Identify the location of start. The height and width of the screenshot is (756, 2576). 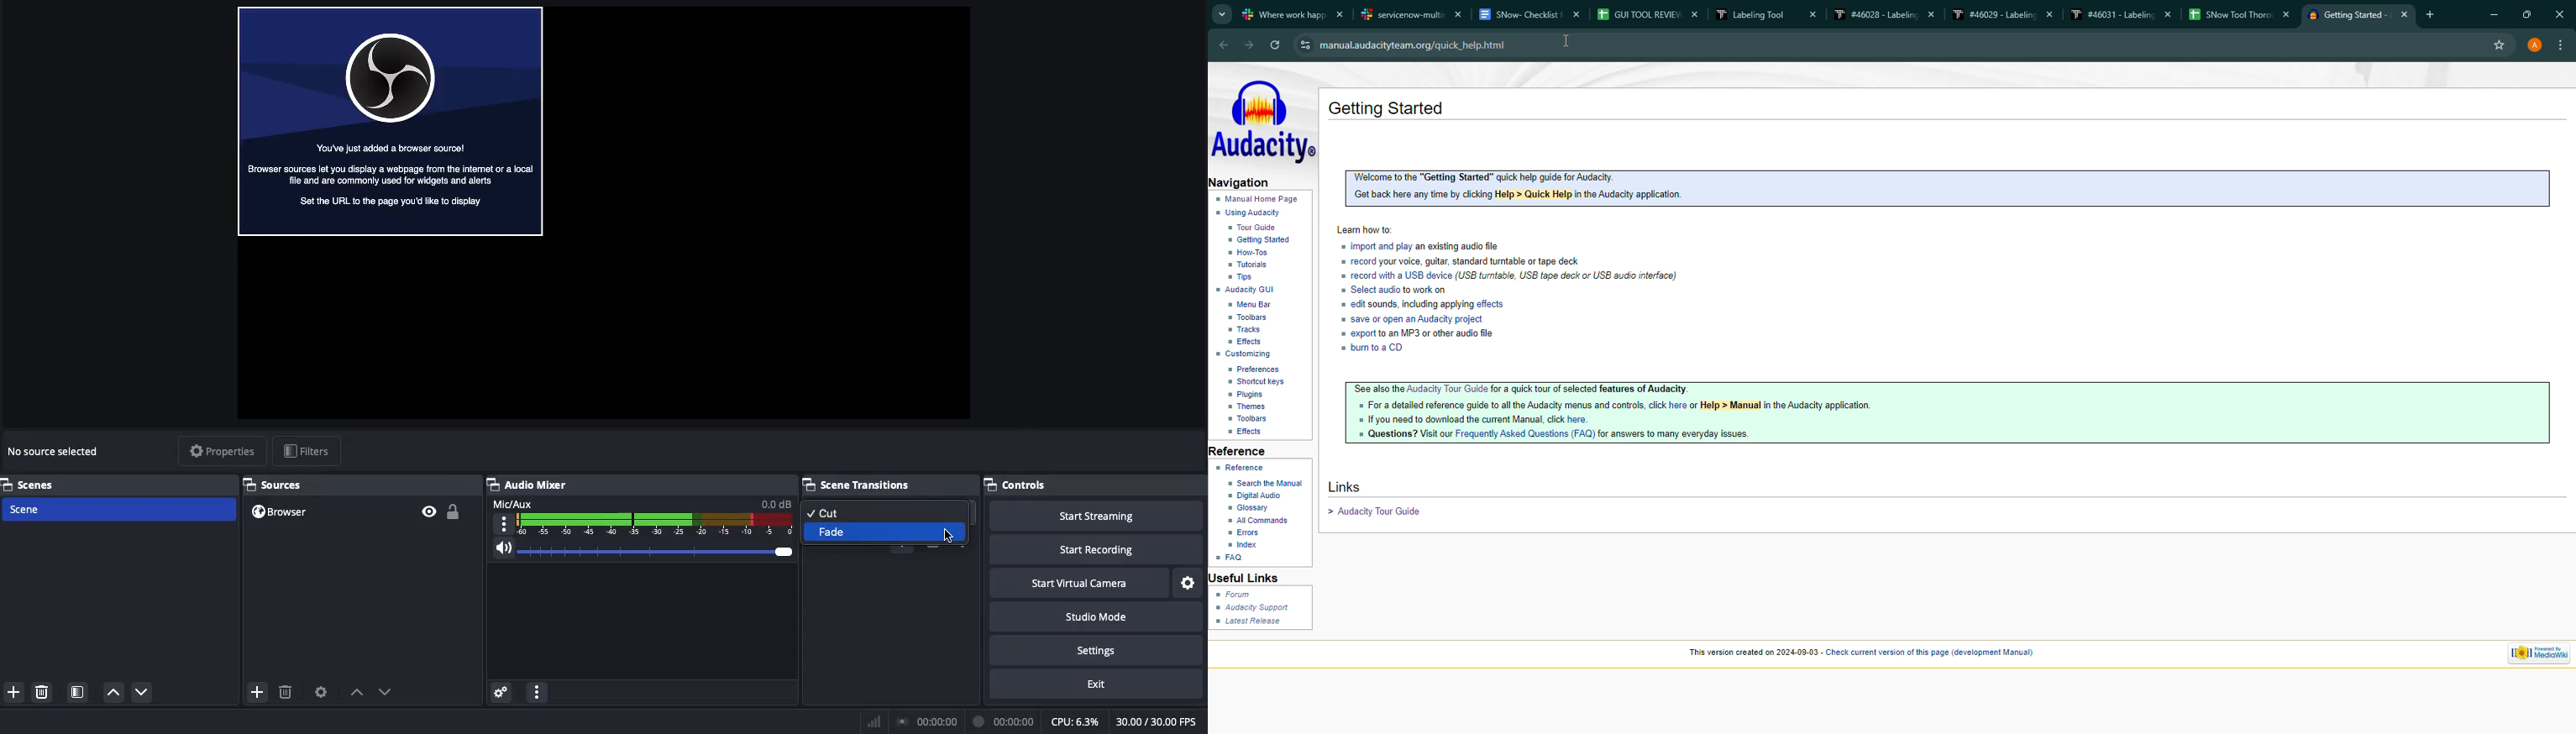
(1261, 241).